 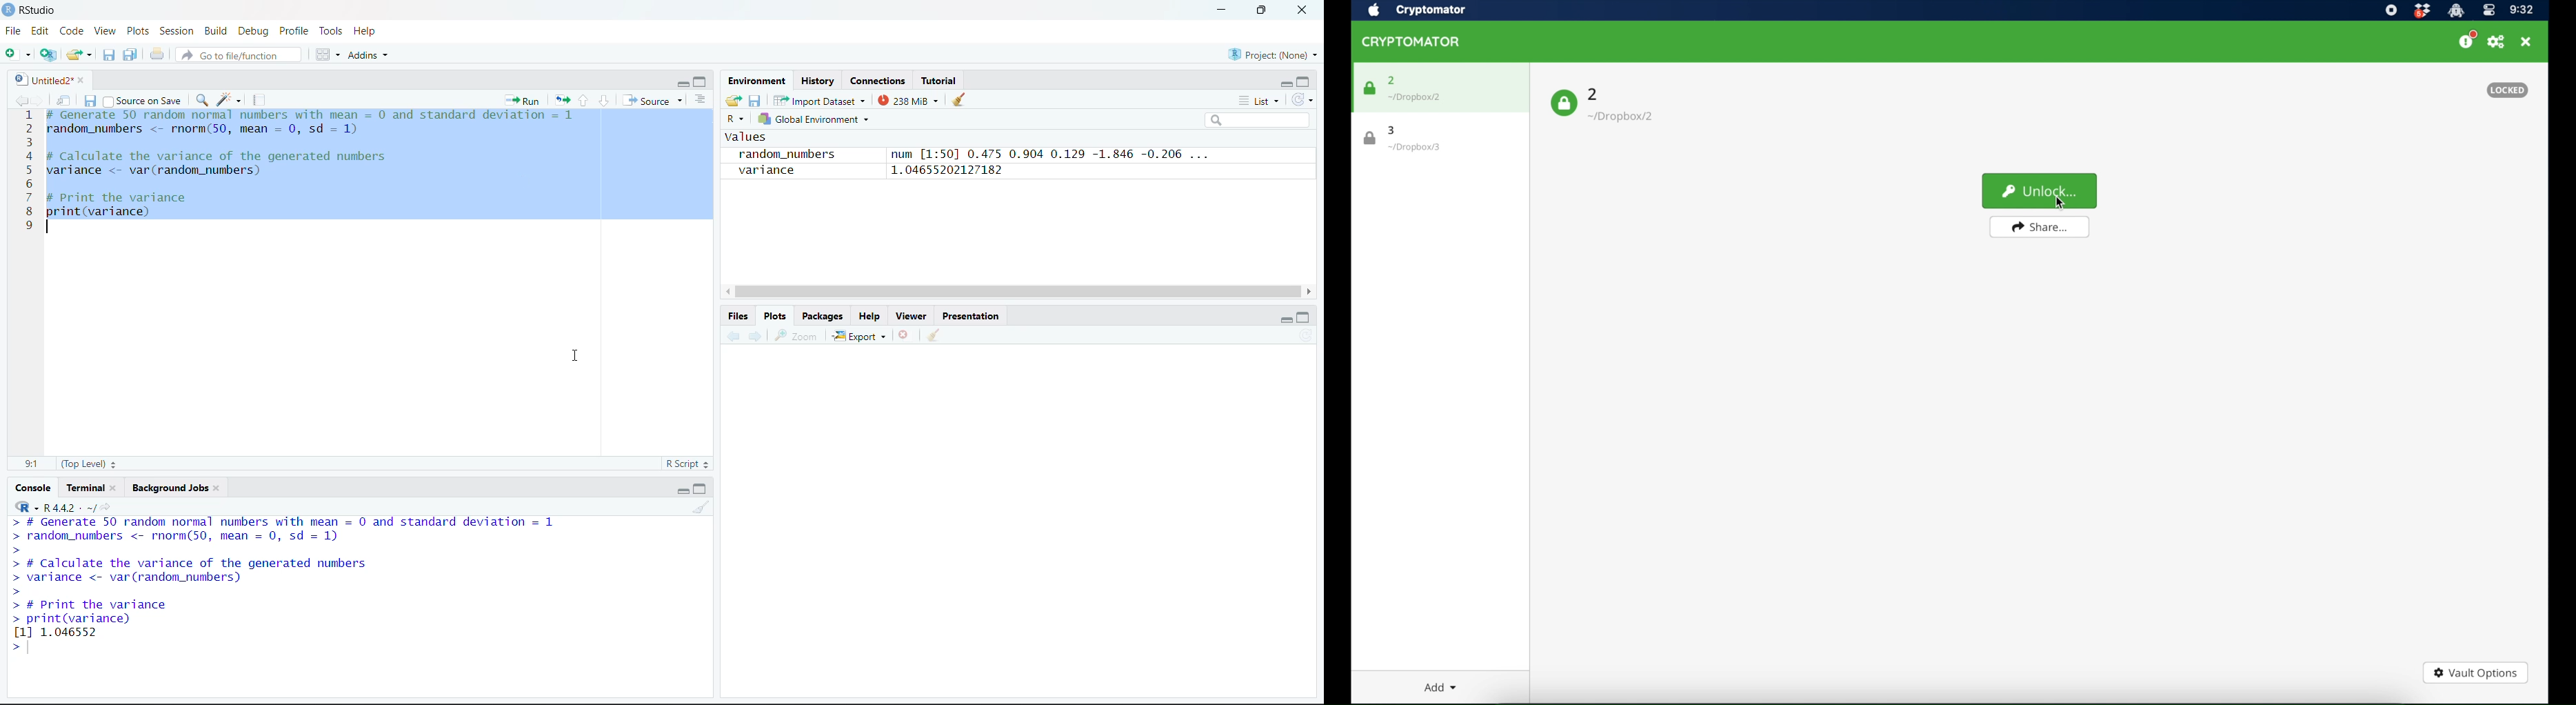 I want to click on Connections, so click(x=878, y=81).